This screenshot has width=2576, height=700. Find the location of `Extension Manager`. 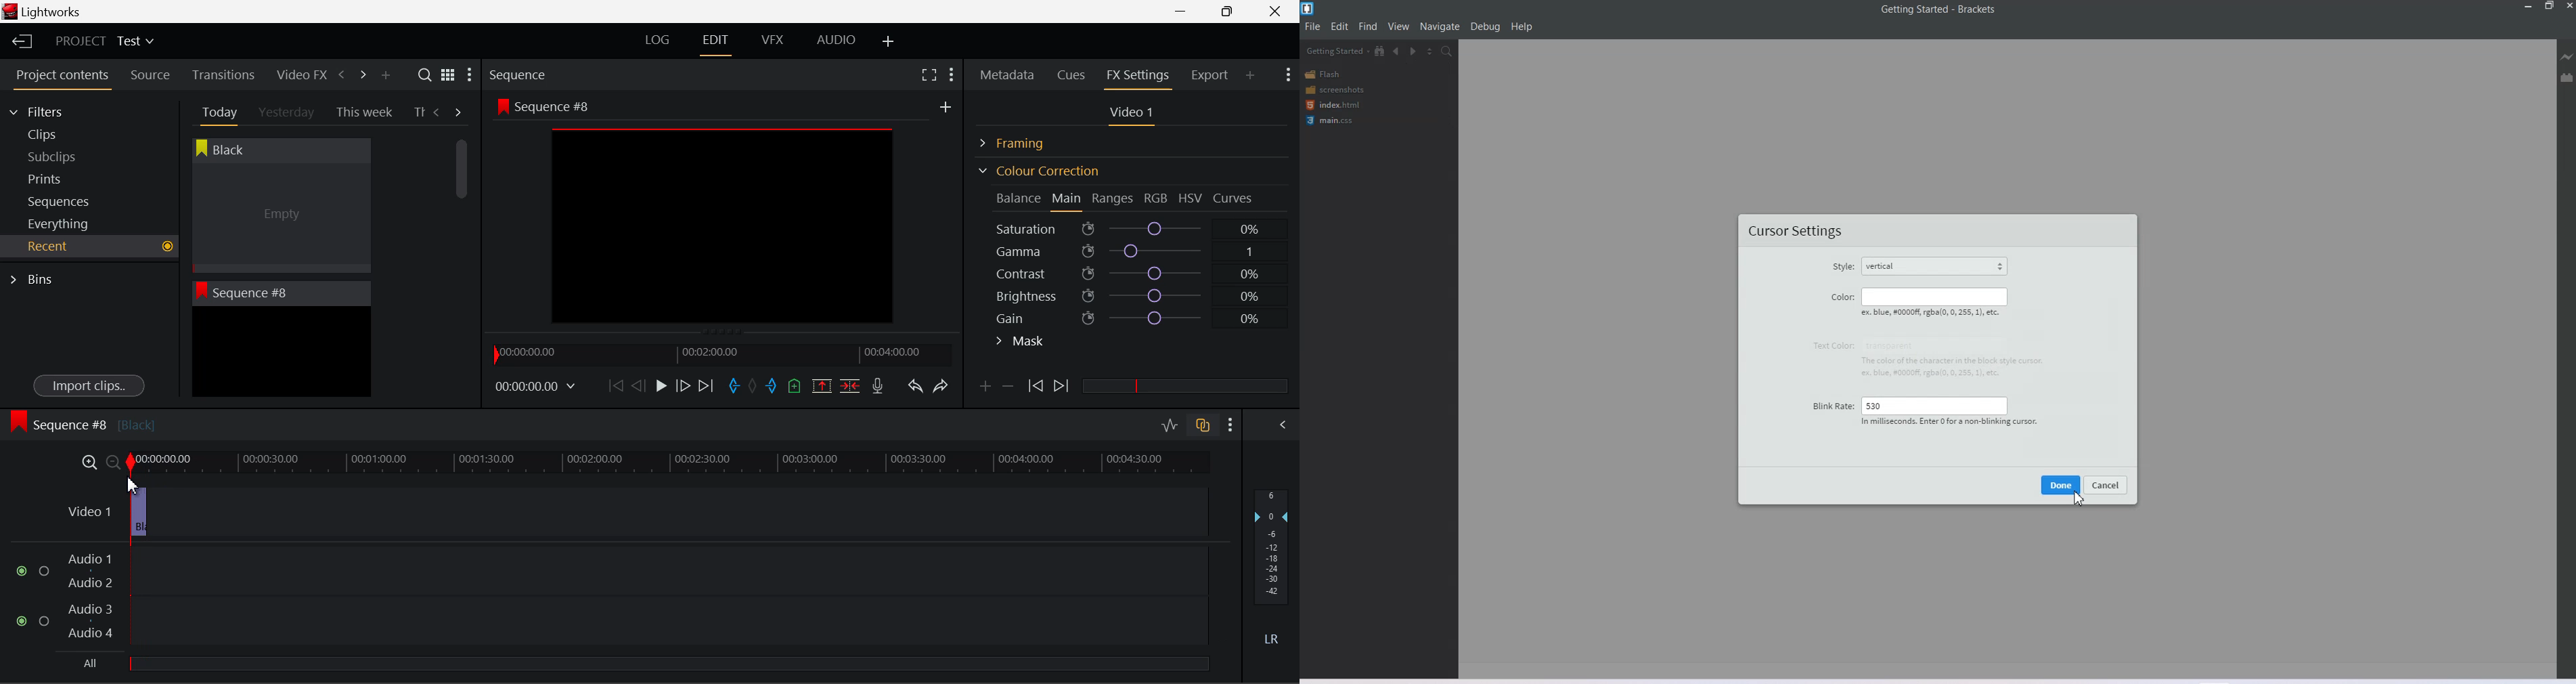

Extension Manager is located at coordinates (2568, 77).